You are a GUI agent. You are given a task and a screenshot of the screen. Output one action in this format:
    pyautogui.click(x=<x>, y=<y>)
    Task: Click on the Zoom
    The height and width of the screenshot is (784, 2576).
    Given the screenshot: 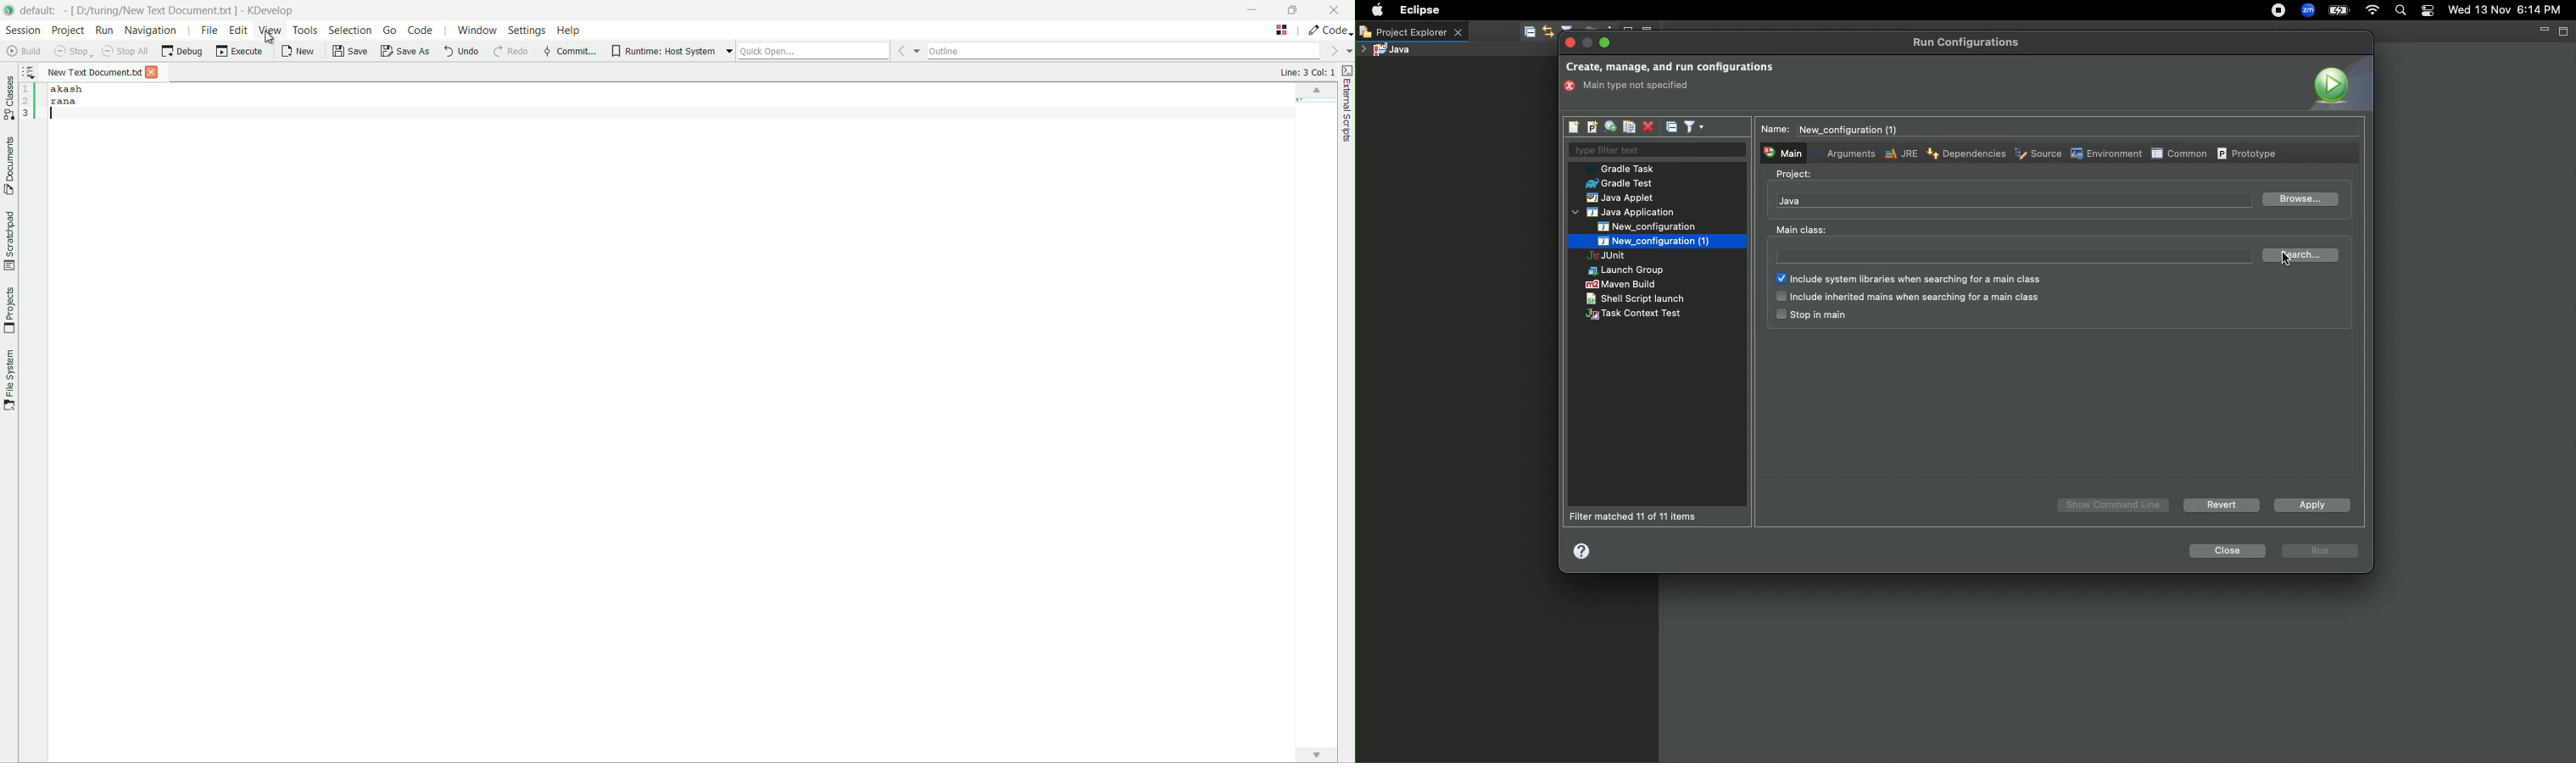 What is the action you would take?
    pyautogui.click(x=2306, y=12)
    